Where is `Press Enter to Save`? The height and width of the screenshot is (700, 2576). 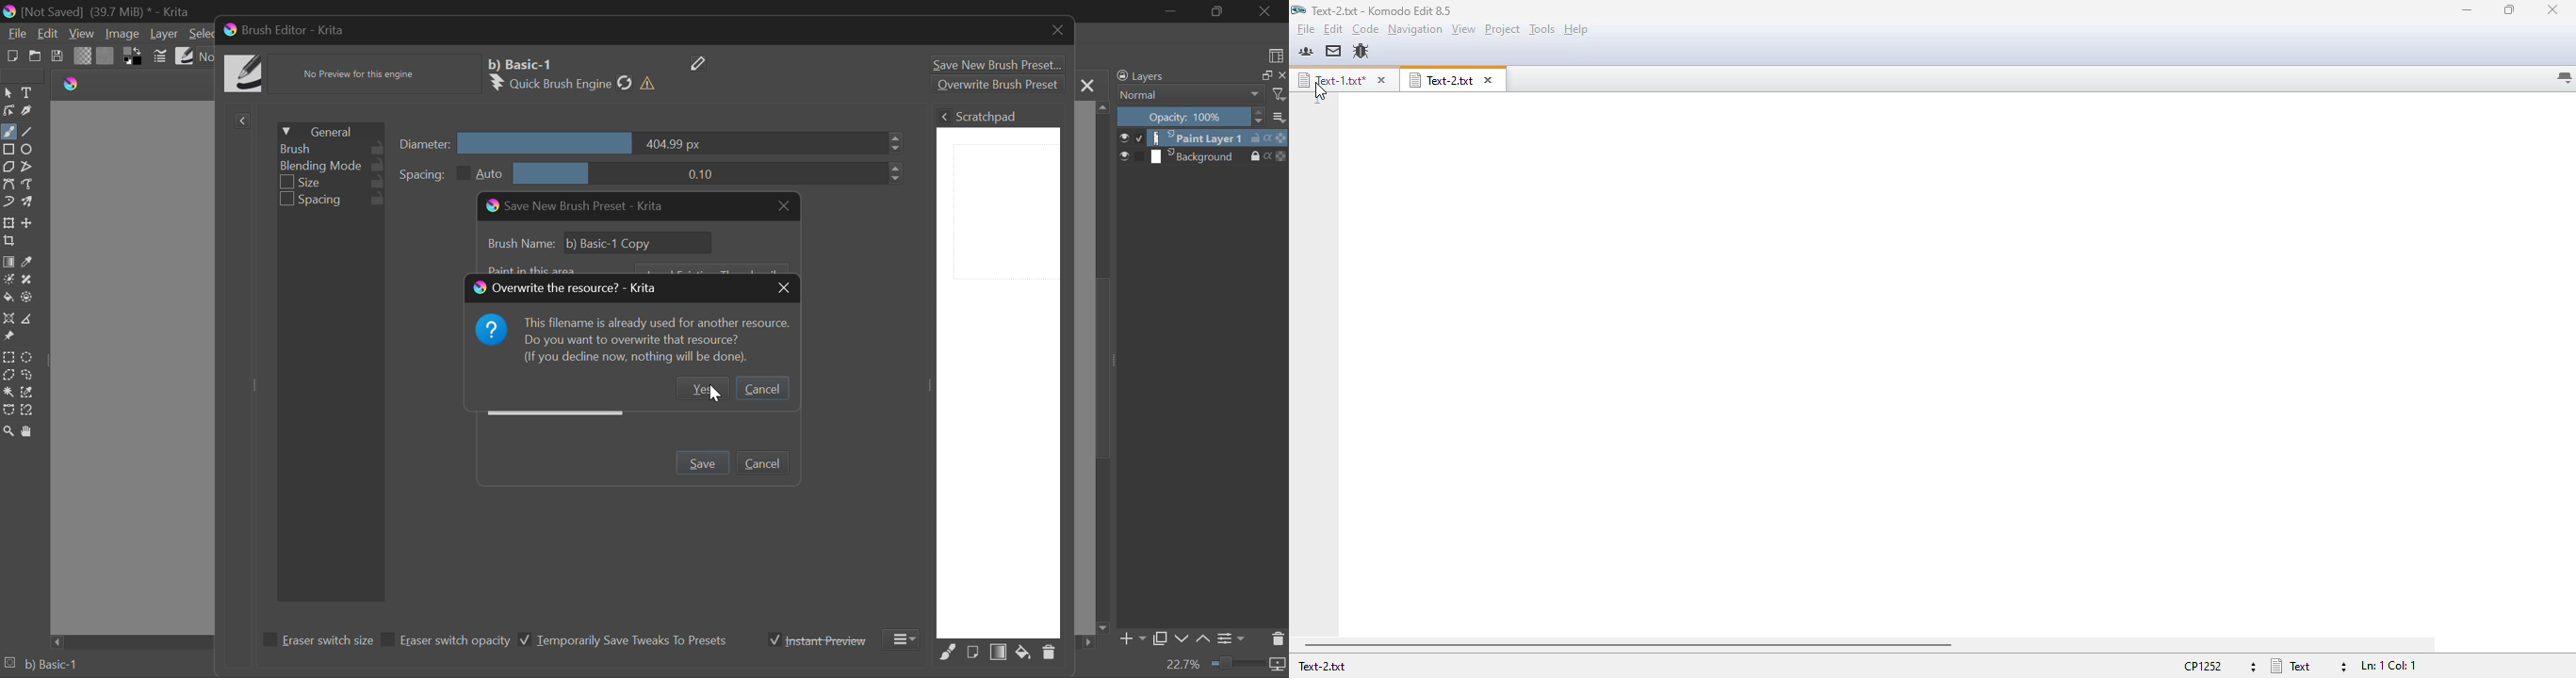 Press Enter to Save is located at coordinates (702, 463).